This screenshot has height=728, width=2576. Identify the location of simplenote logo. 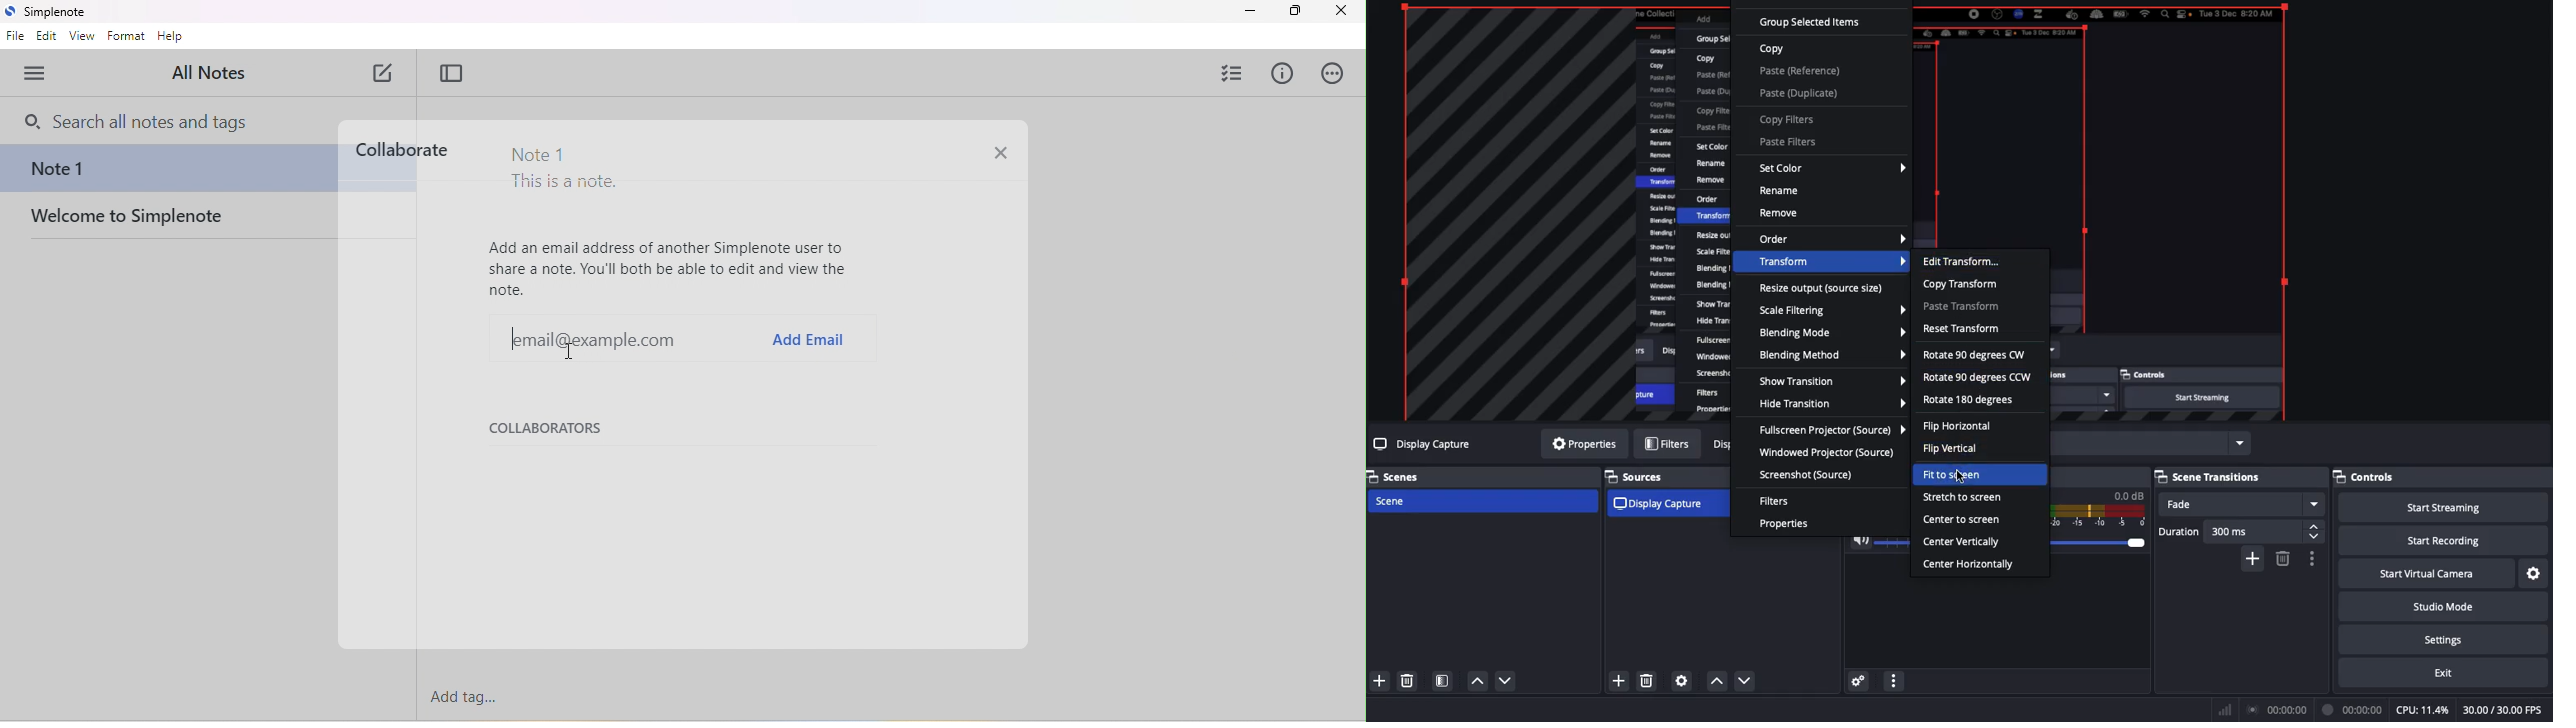
(9, 12).